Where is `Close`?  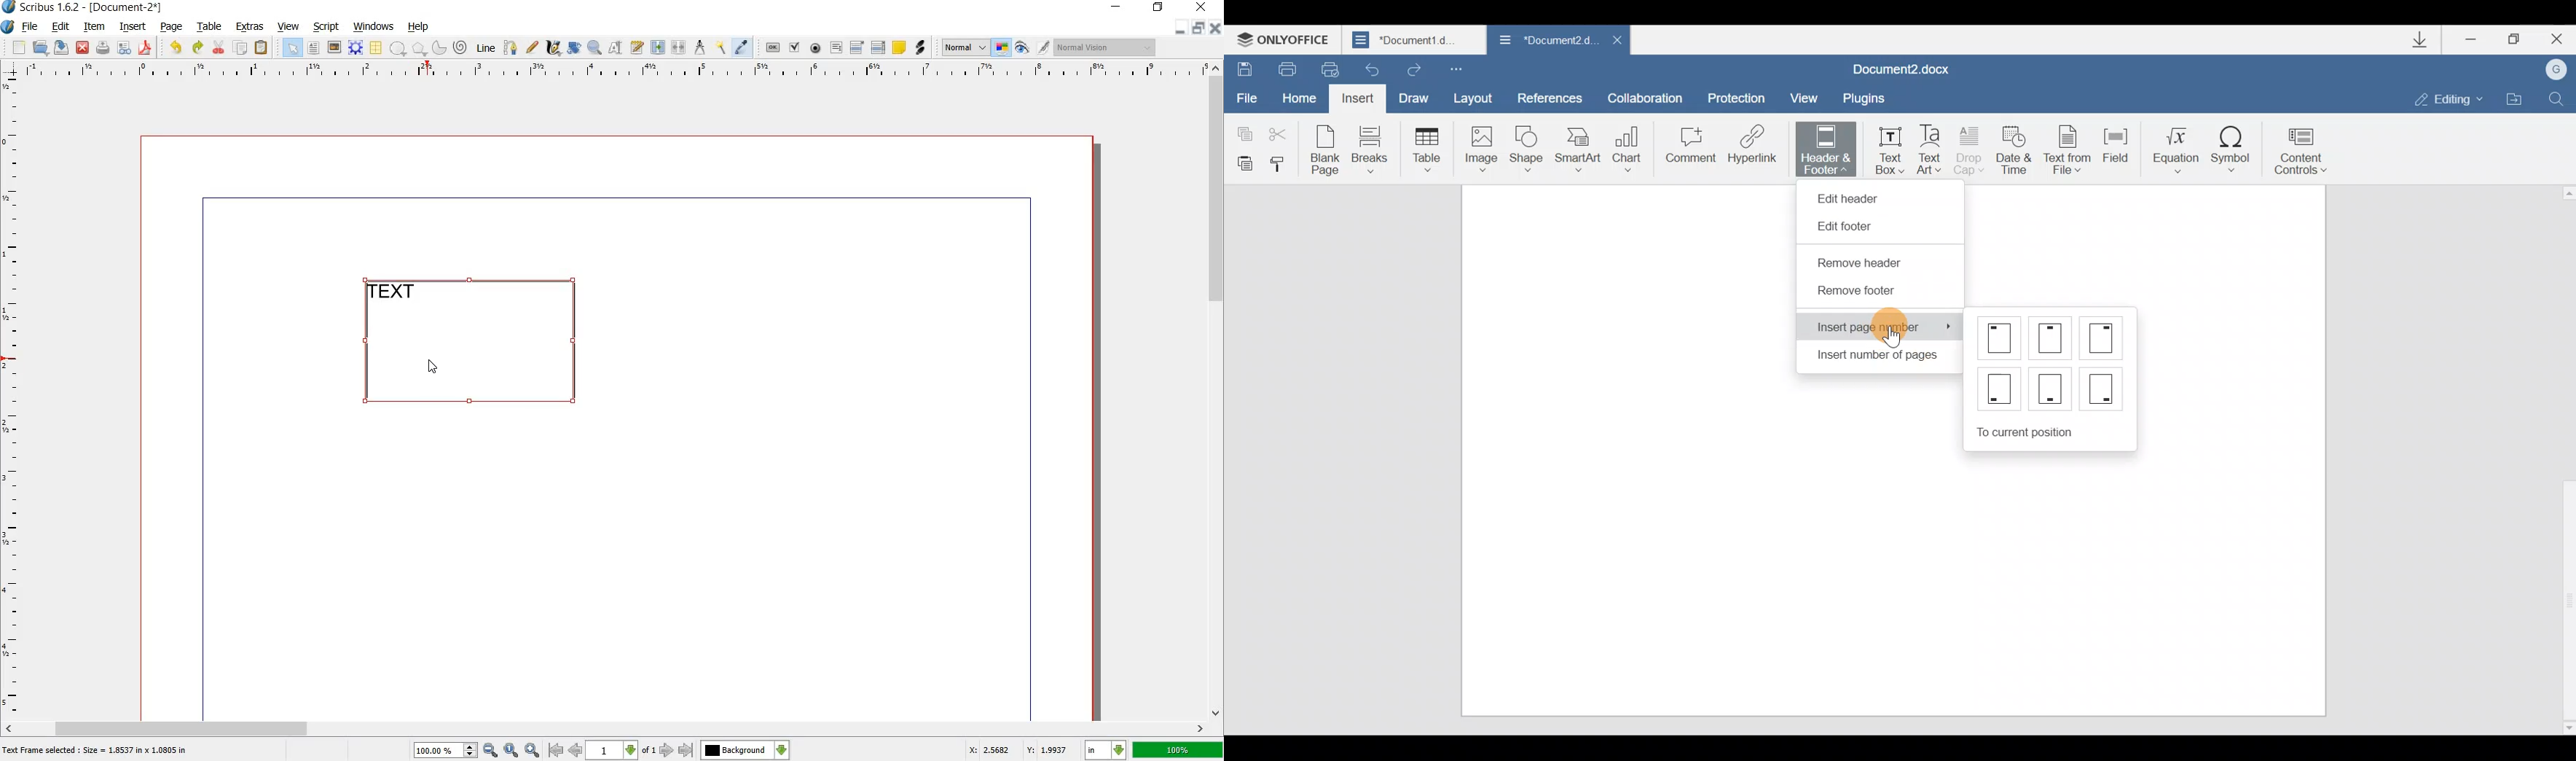 Close is located at coordinates (1613, 39).